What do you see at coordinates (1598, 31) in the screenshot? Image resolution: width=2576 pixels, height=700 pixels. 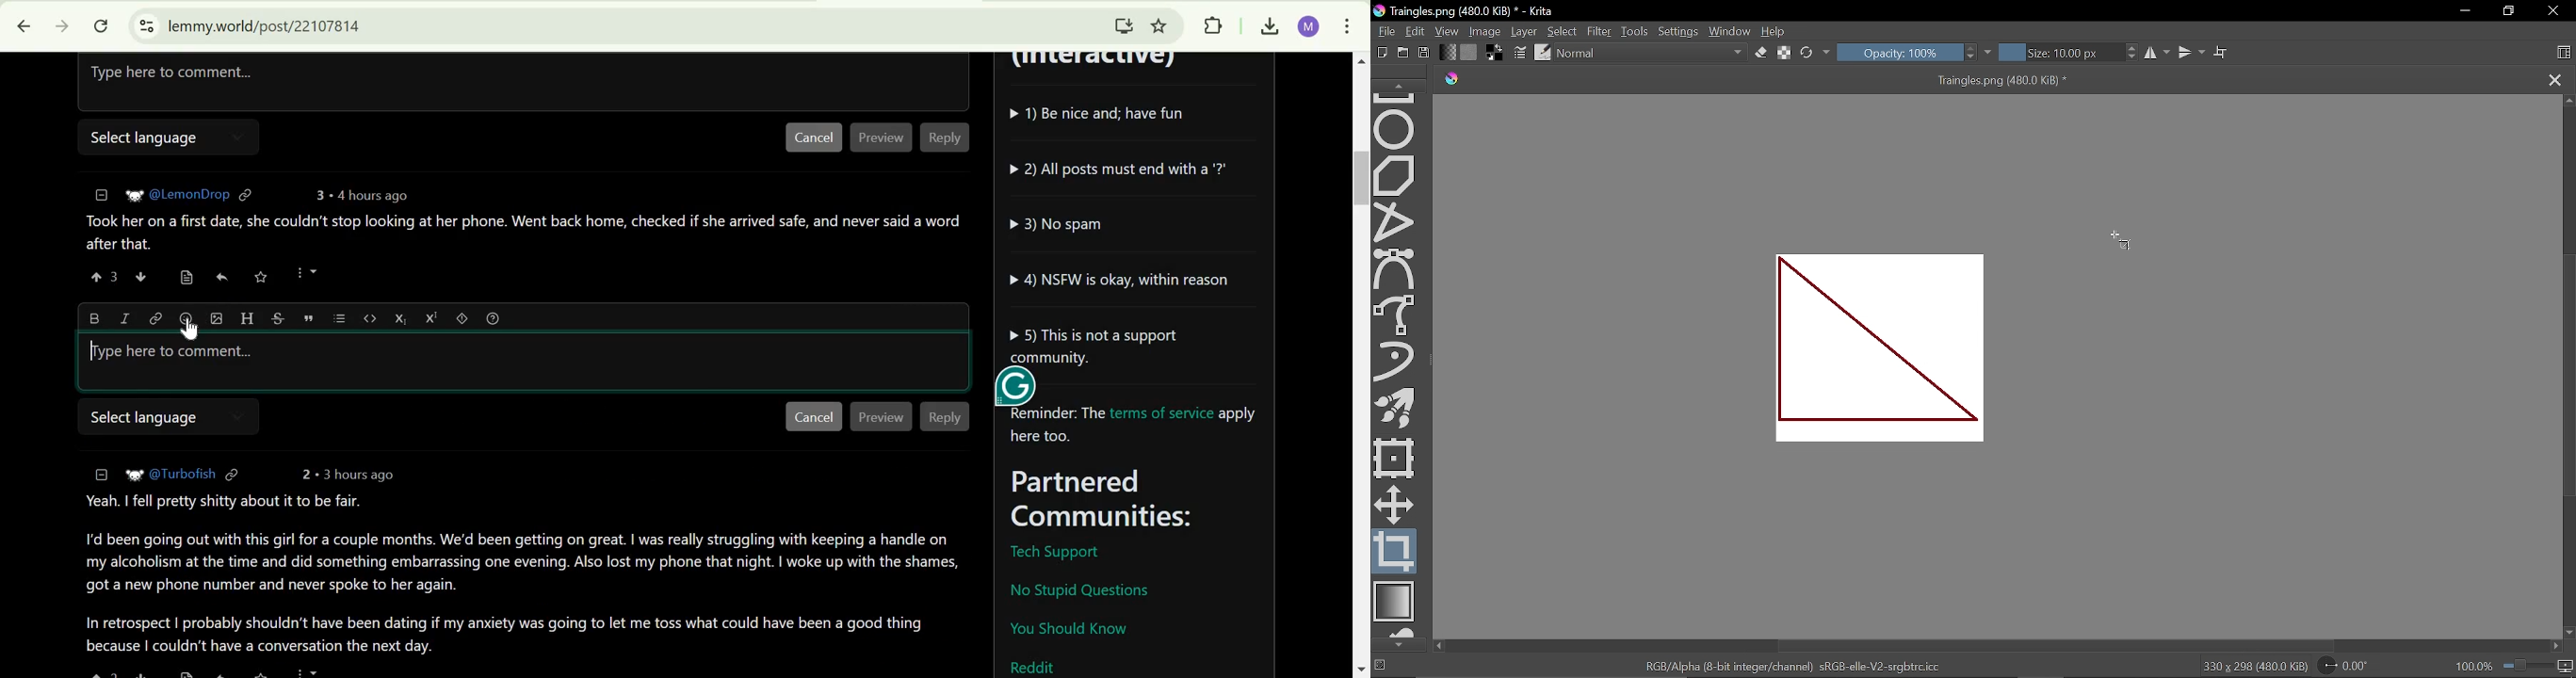 I see `Filter` at bounding box center [1598, 31].